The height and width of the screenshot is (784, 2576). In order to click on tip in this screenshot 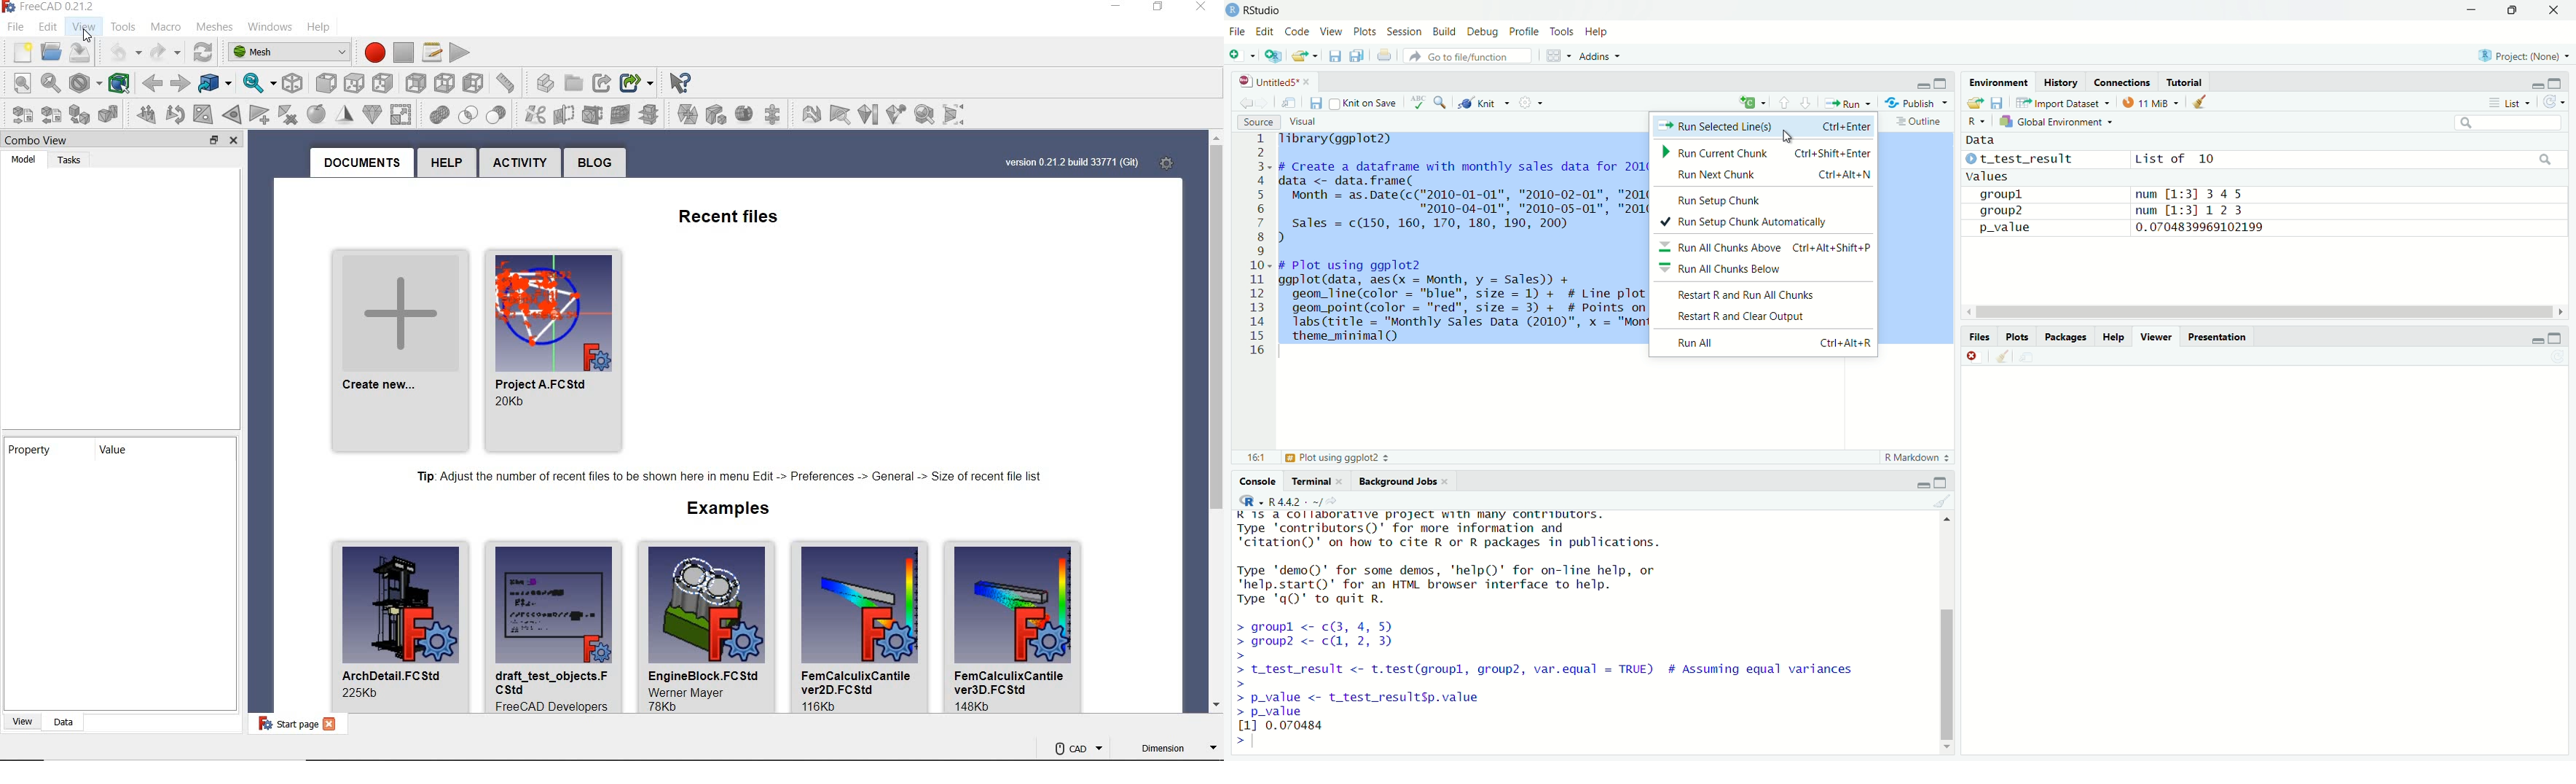, I will do `click(725, 477)`.